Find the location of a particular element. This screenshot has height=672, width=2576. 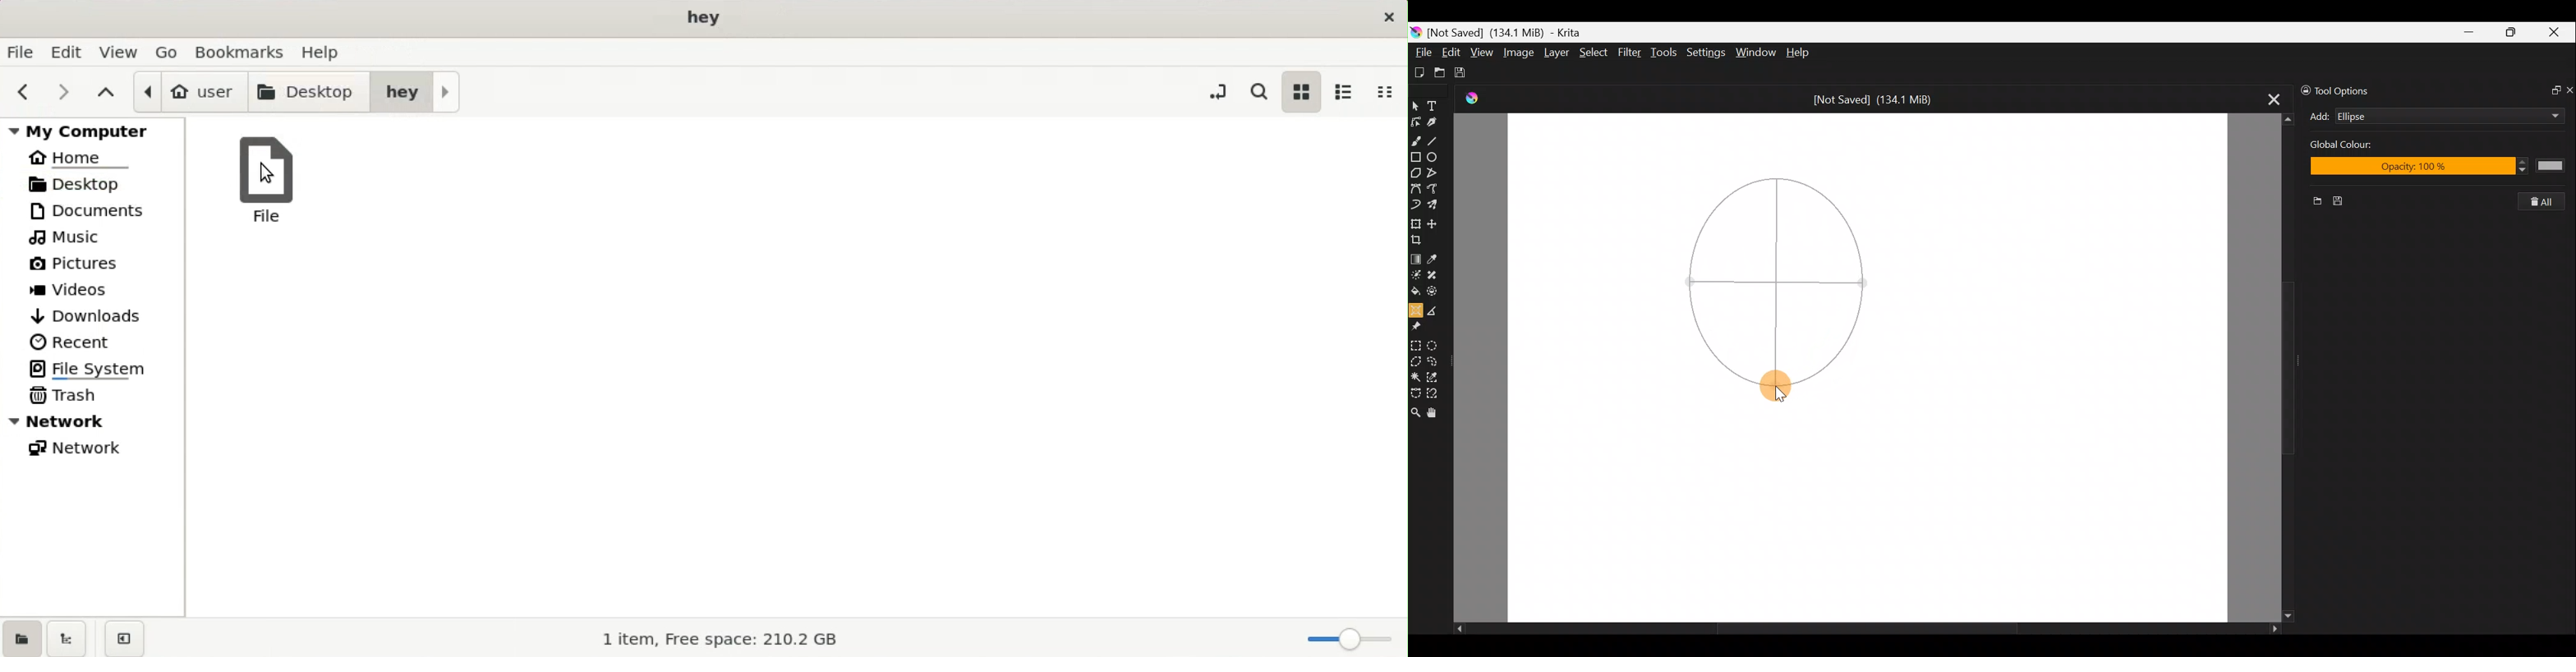

Ellipse on Canvas is located at coordinates (1774, 268).